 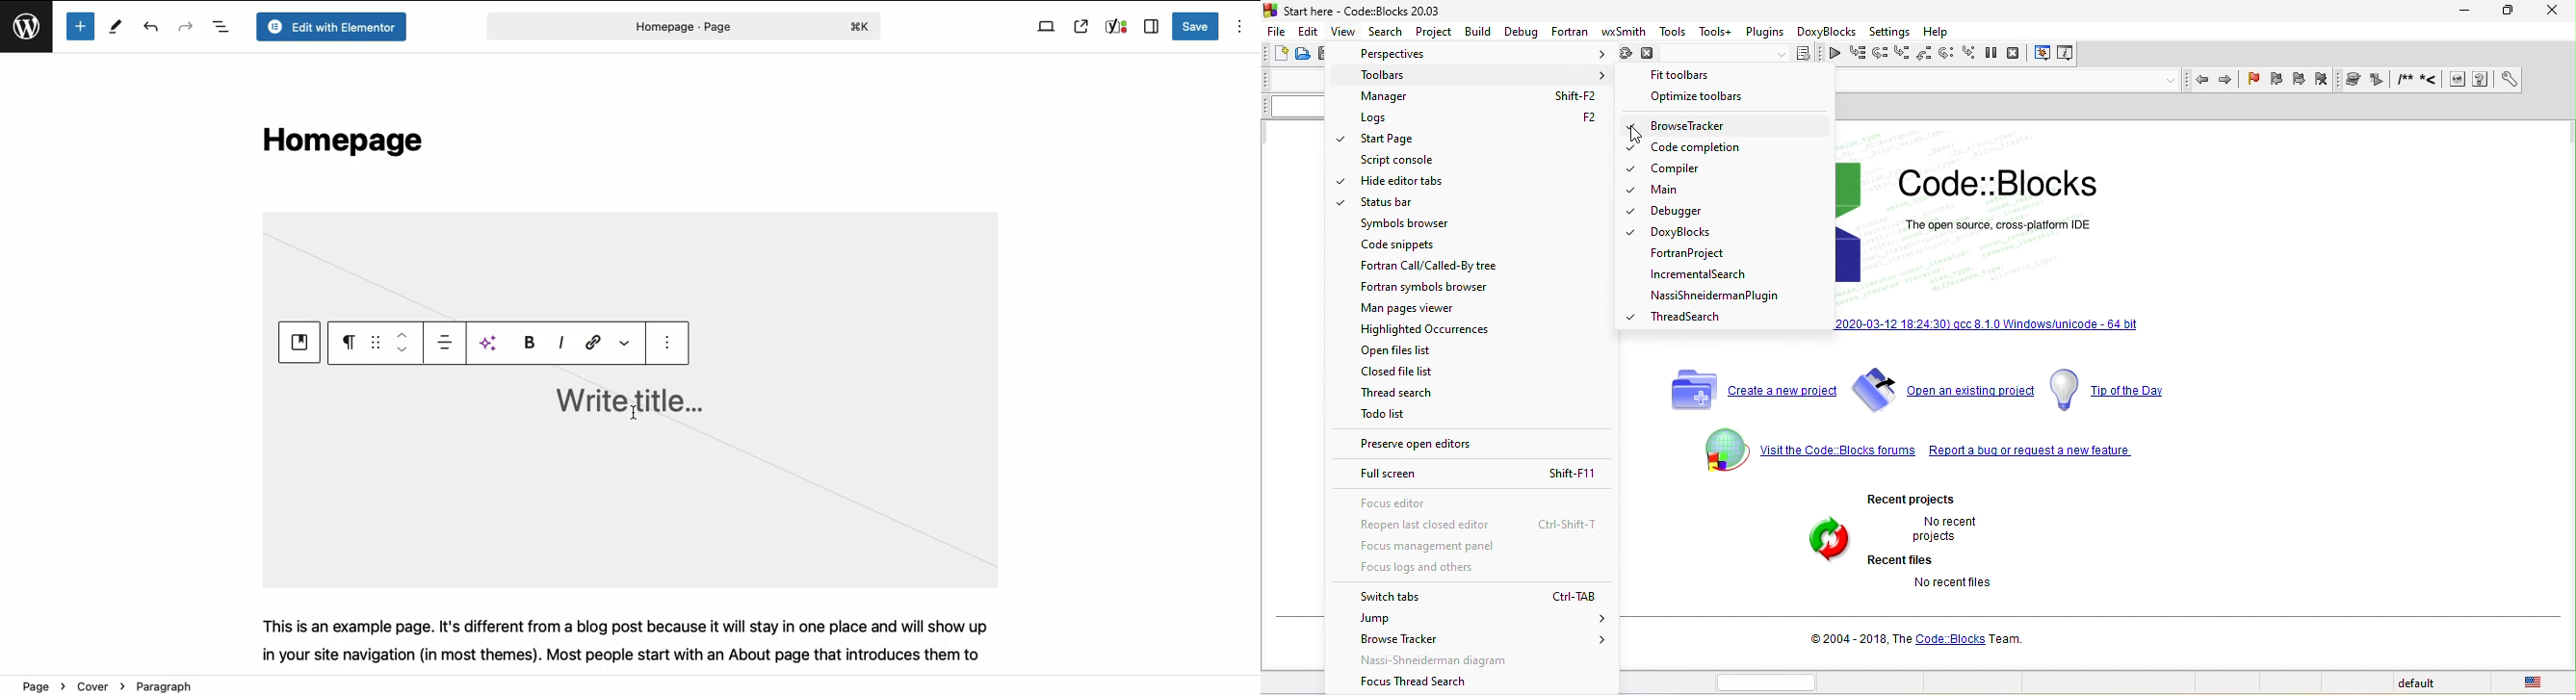 I want to click on 2004-2018 the code blocks team, so click(x=1912, y=642).